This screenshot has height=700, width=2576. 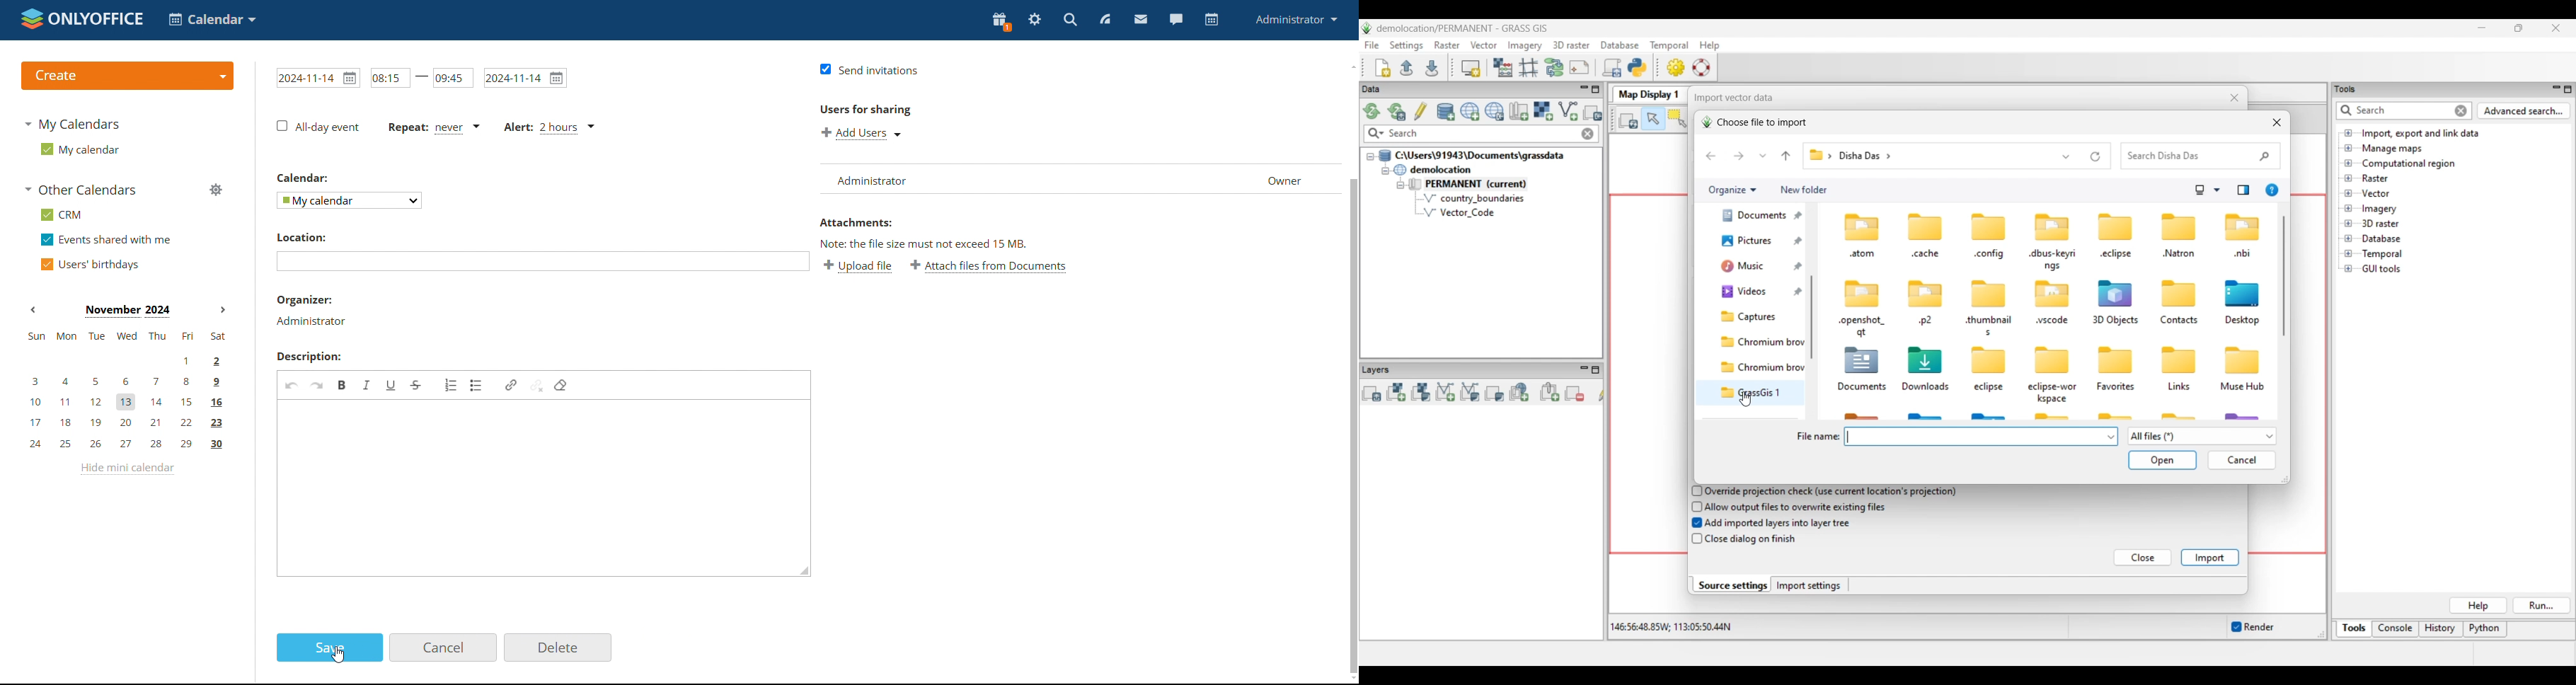 I want to click on add users, so click(x=861, y=134).